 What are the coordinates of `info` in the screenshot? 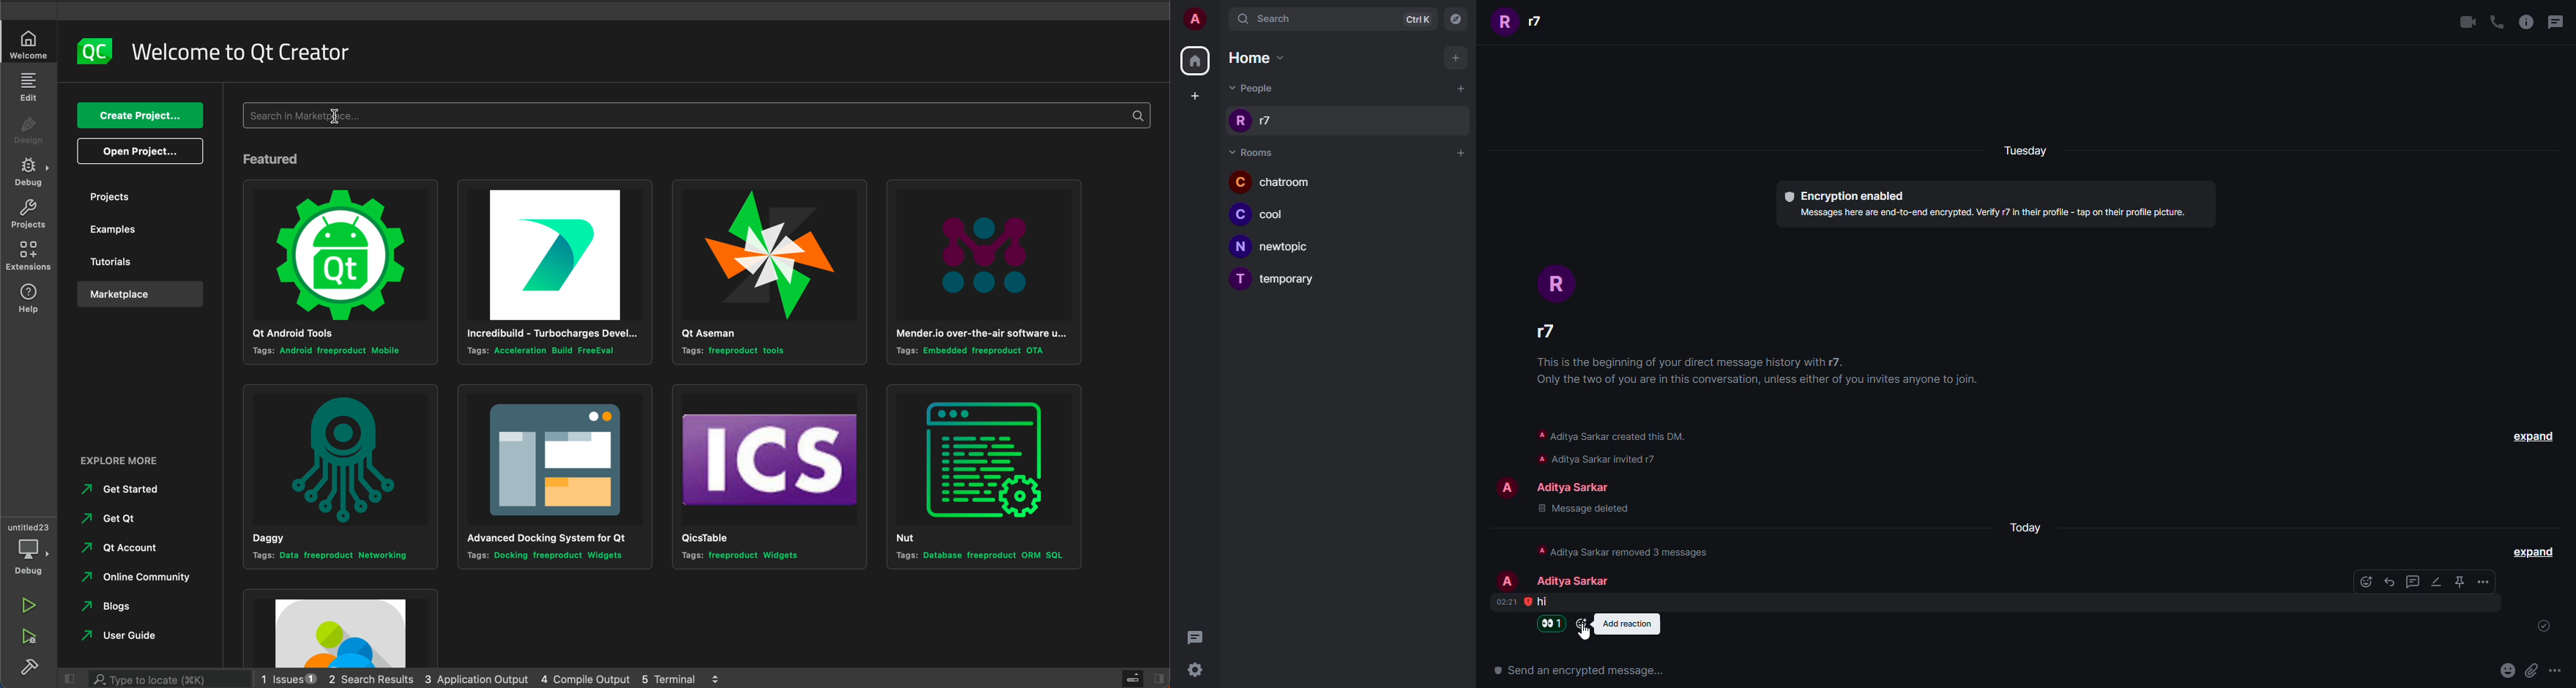 It's located at (1992, 217).